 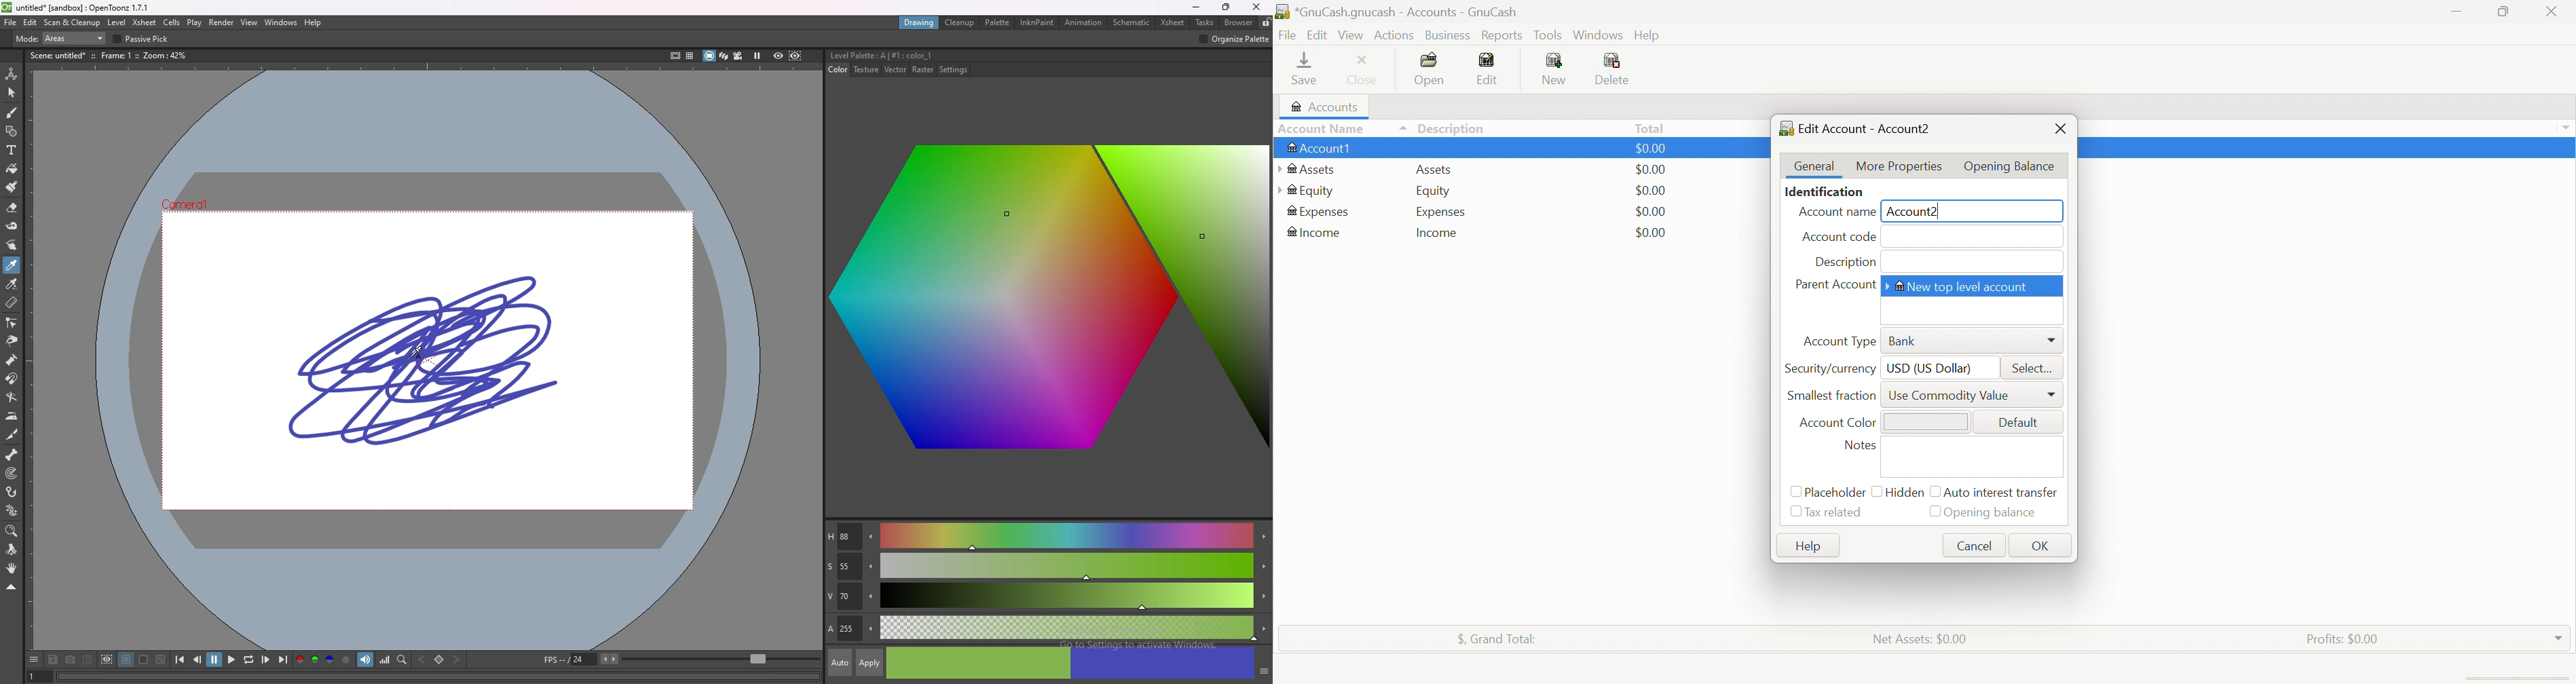 What do you see at coordinates (1205, 23) in the screenshot?
I see `tasks` at bounding box center [1205, 23].